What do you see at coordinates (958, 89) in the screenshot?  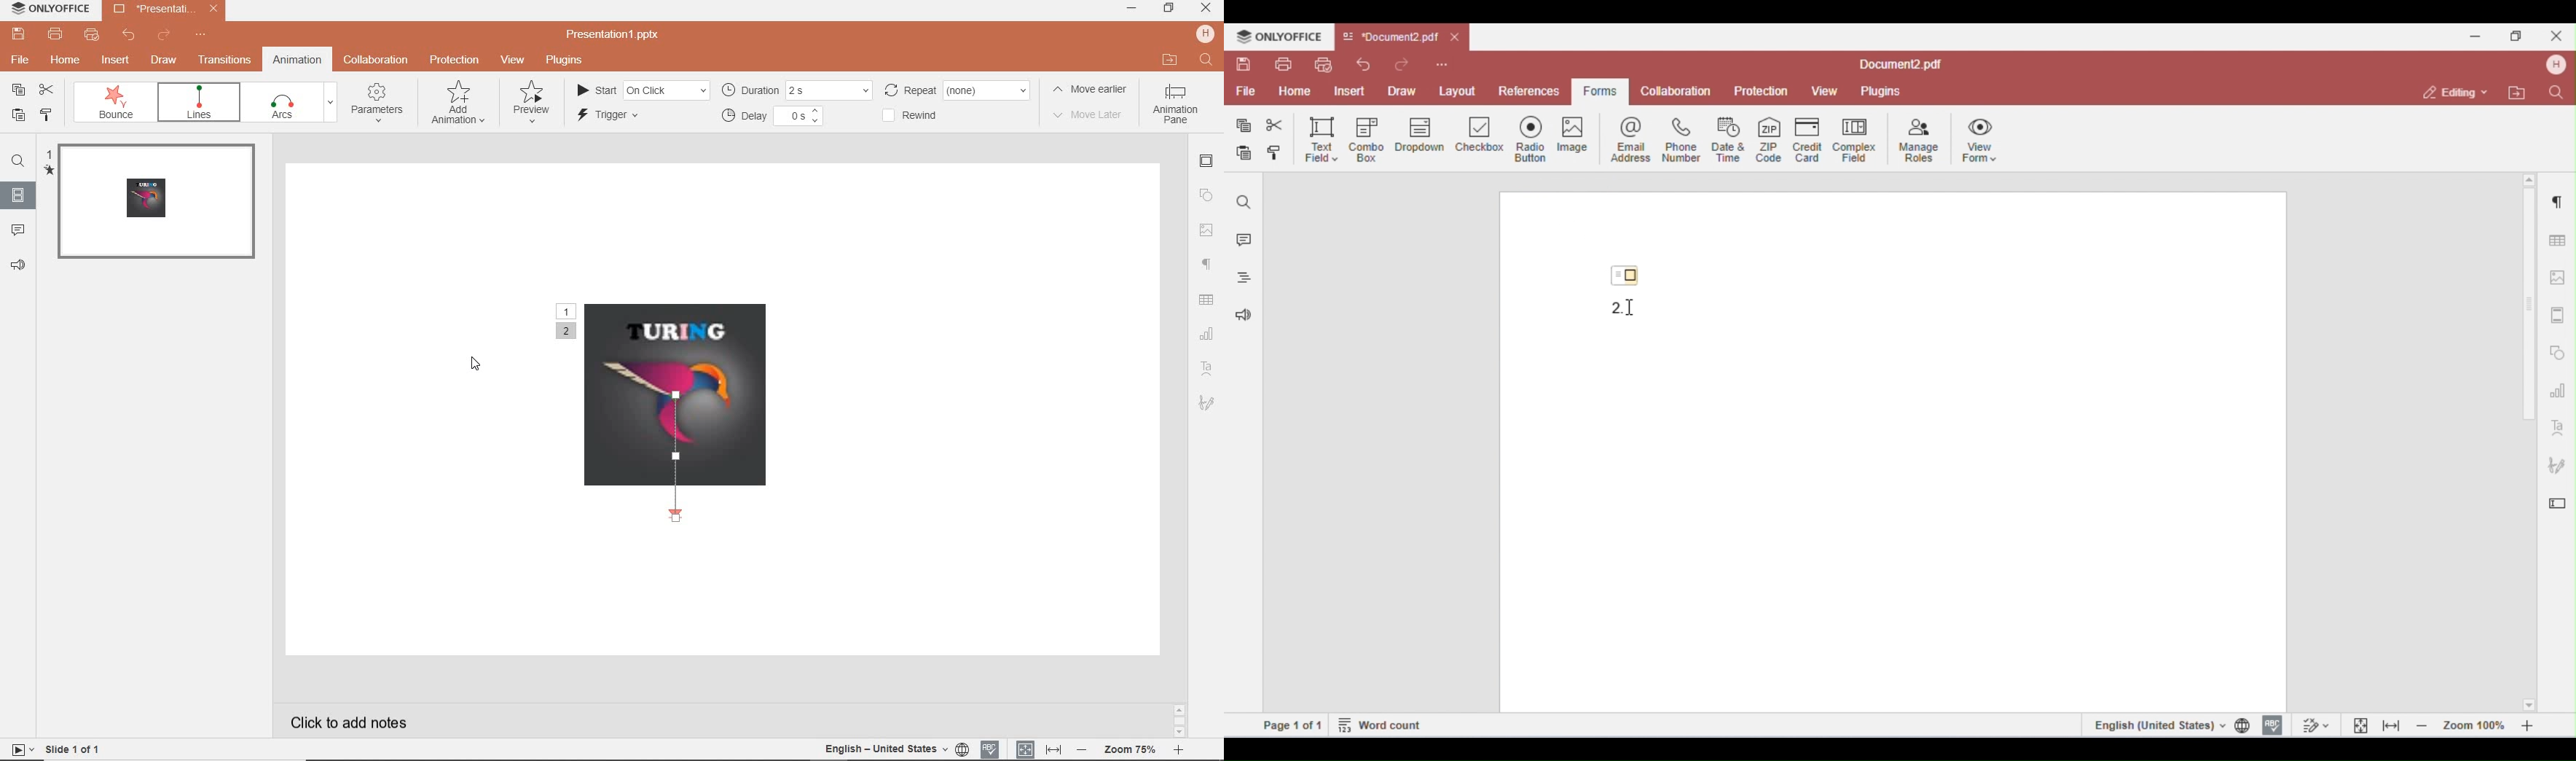 I see `repeat` at bounding box center [958, 89].